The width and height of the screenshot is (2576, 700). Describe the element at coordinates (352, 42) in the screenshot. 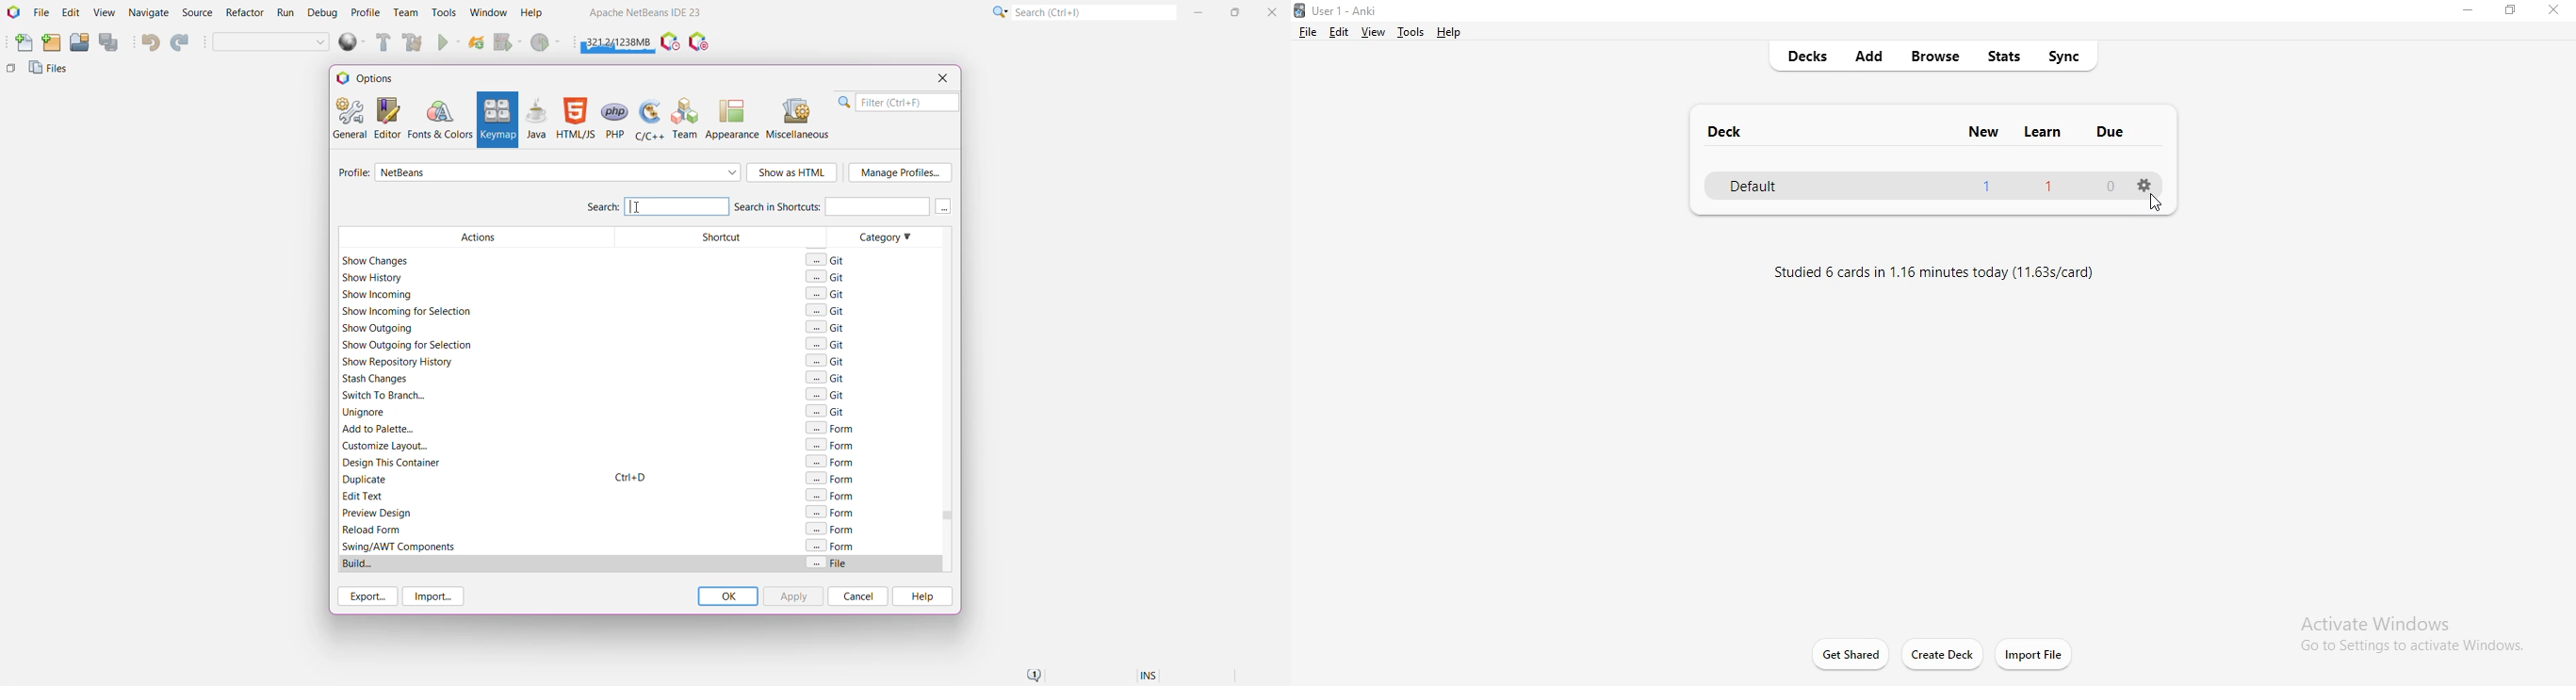

I see `` at that location.